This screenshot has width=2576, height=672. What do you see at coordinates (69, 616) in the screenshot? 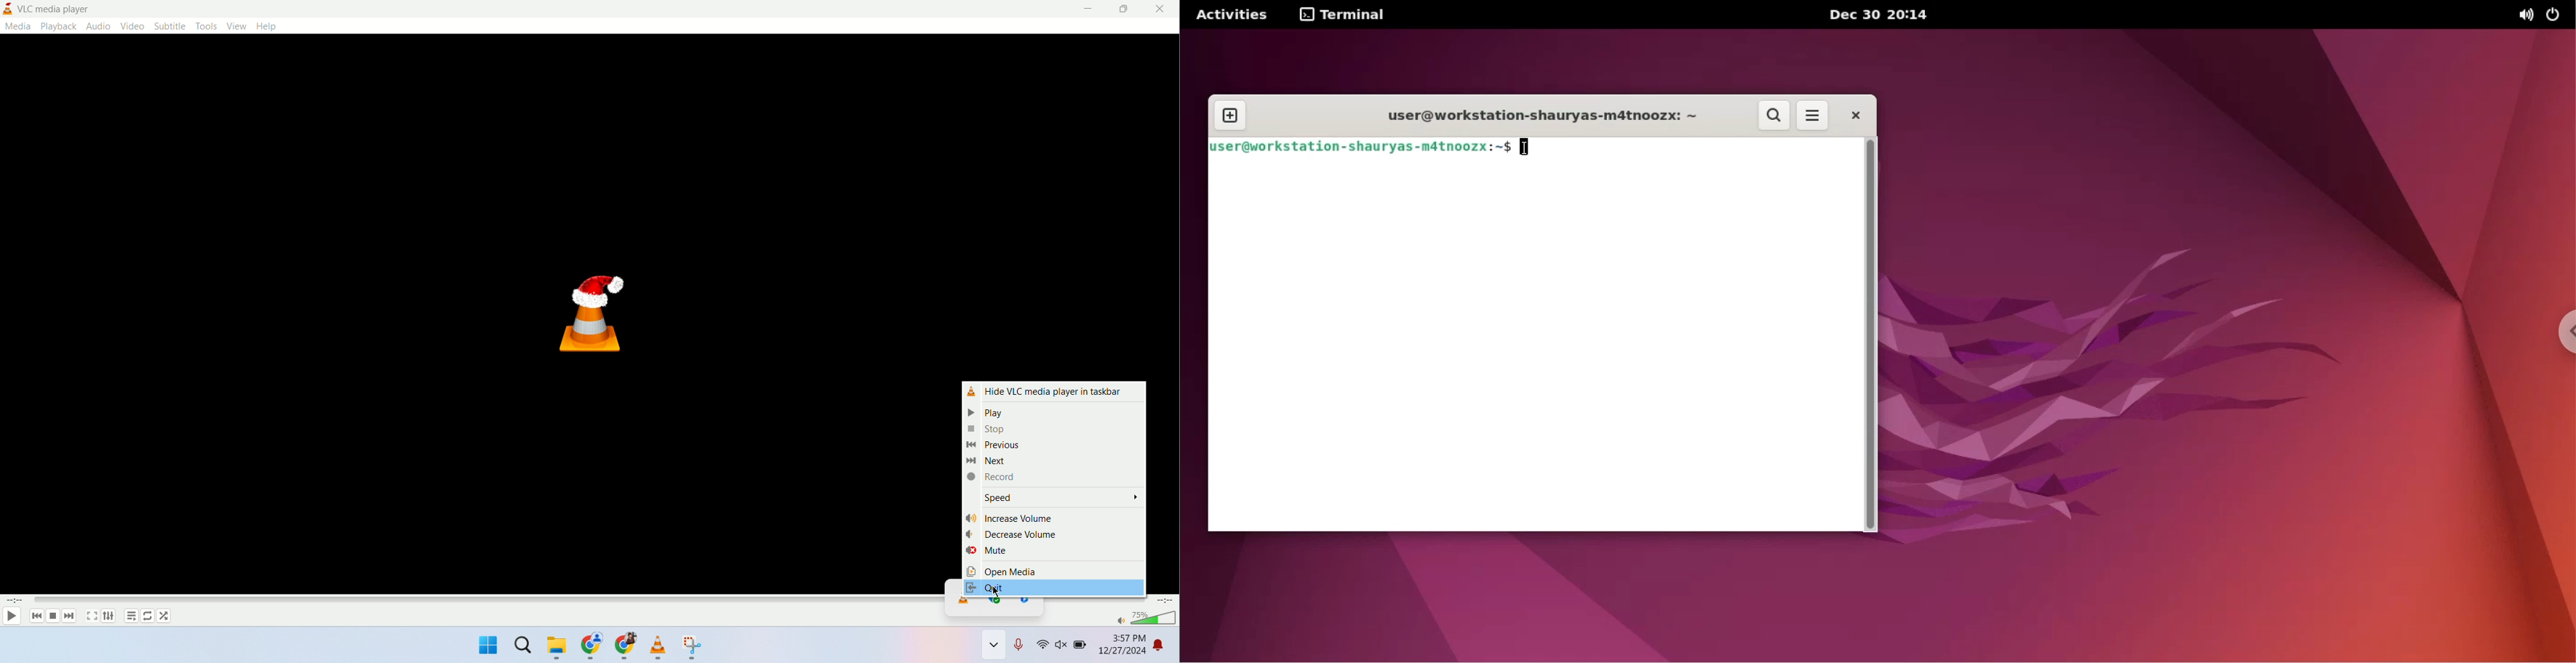
I see `next track` at bounding box center [69, 616].